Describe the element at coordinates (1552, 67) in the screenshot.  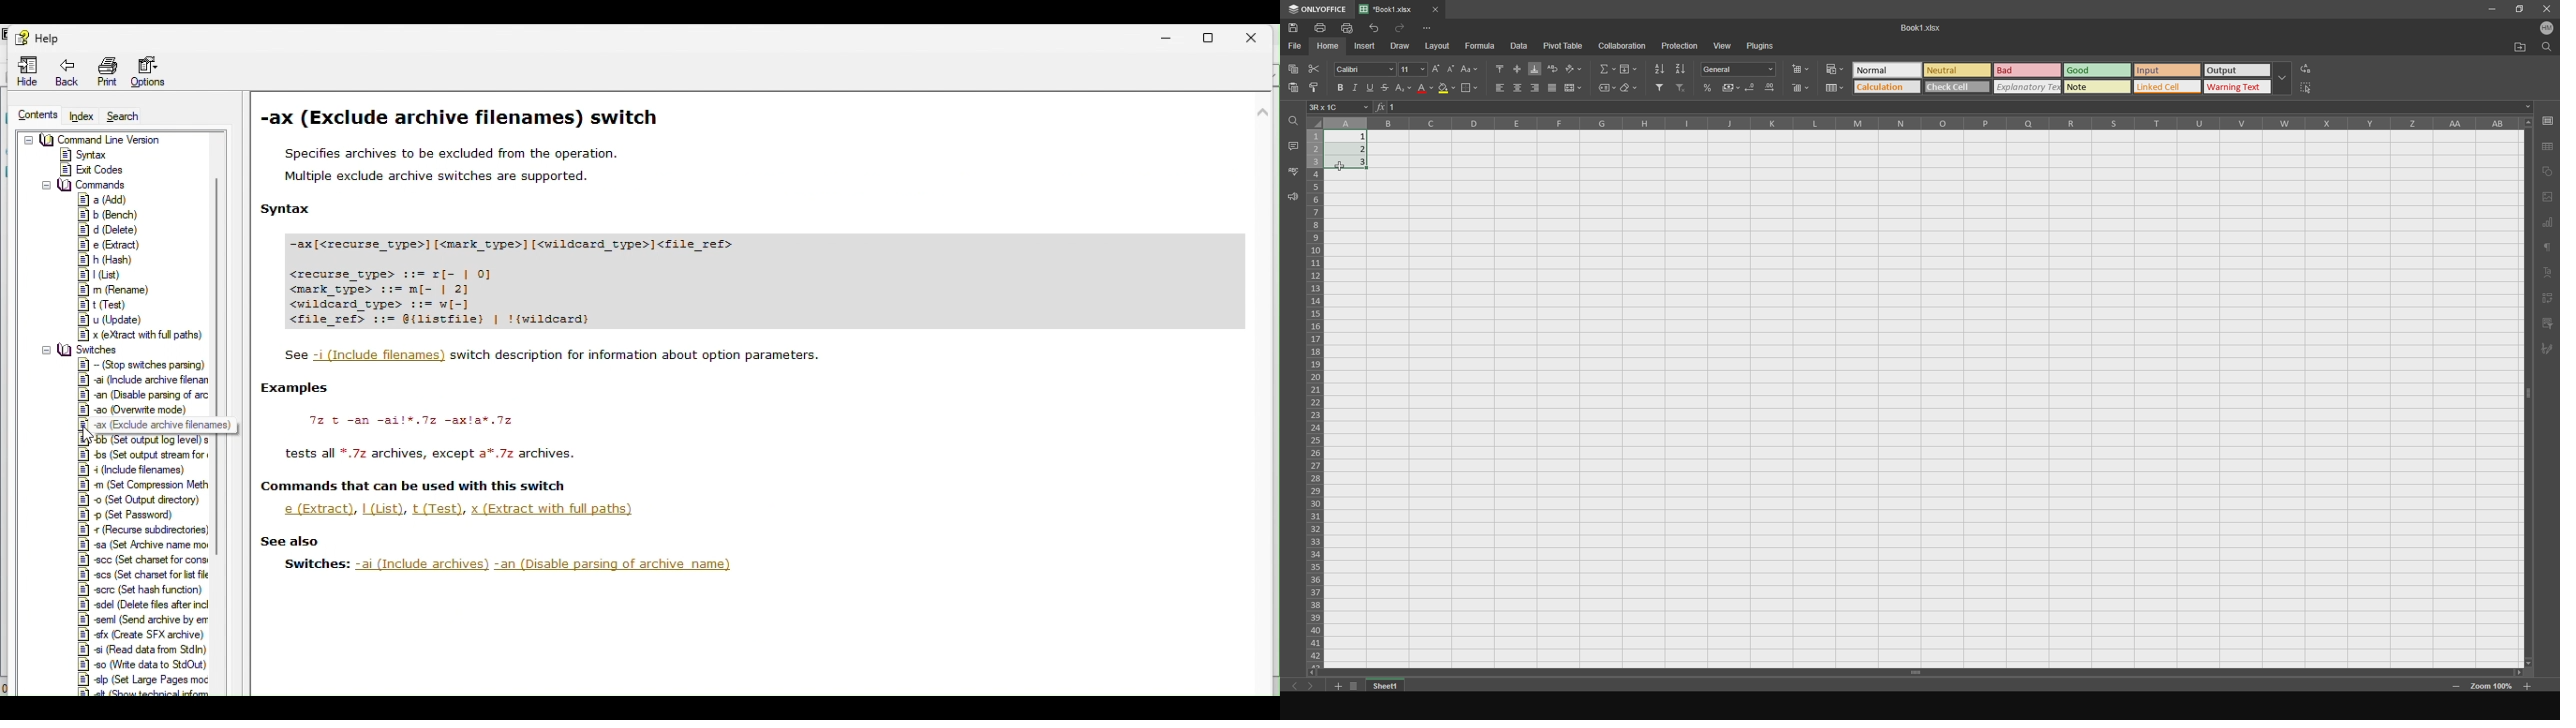
I see `wrap text` at that location.